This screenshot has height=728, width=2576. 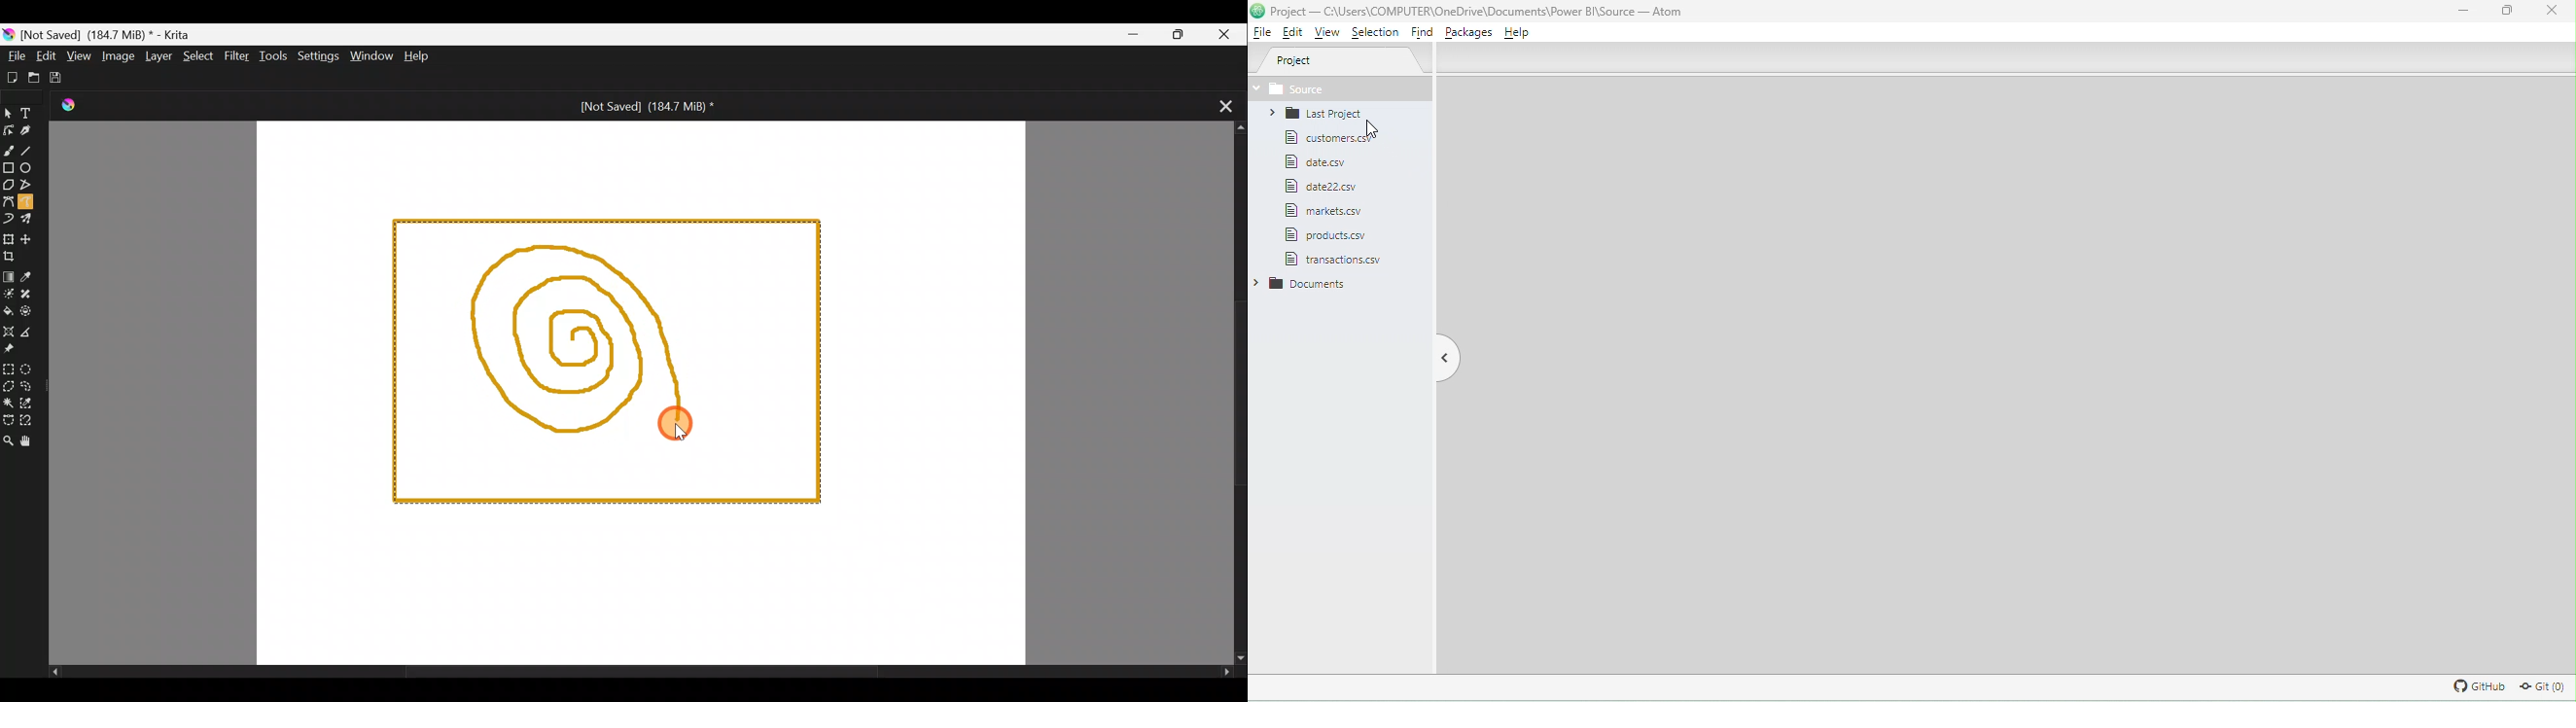 I want to click on Polygon tool, so click(x=8, y=185).